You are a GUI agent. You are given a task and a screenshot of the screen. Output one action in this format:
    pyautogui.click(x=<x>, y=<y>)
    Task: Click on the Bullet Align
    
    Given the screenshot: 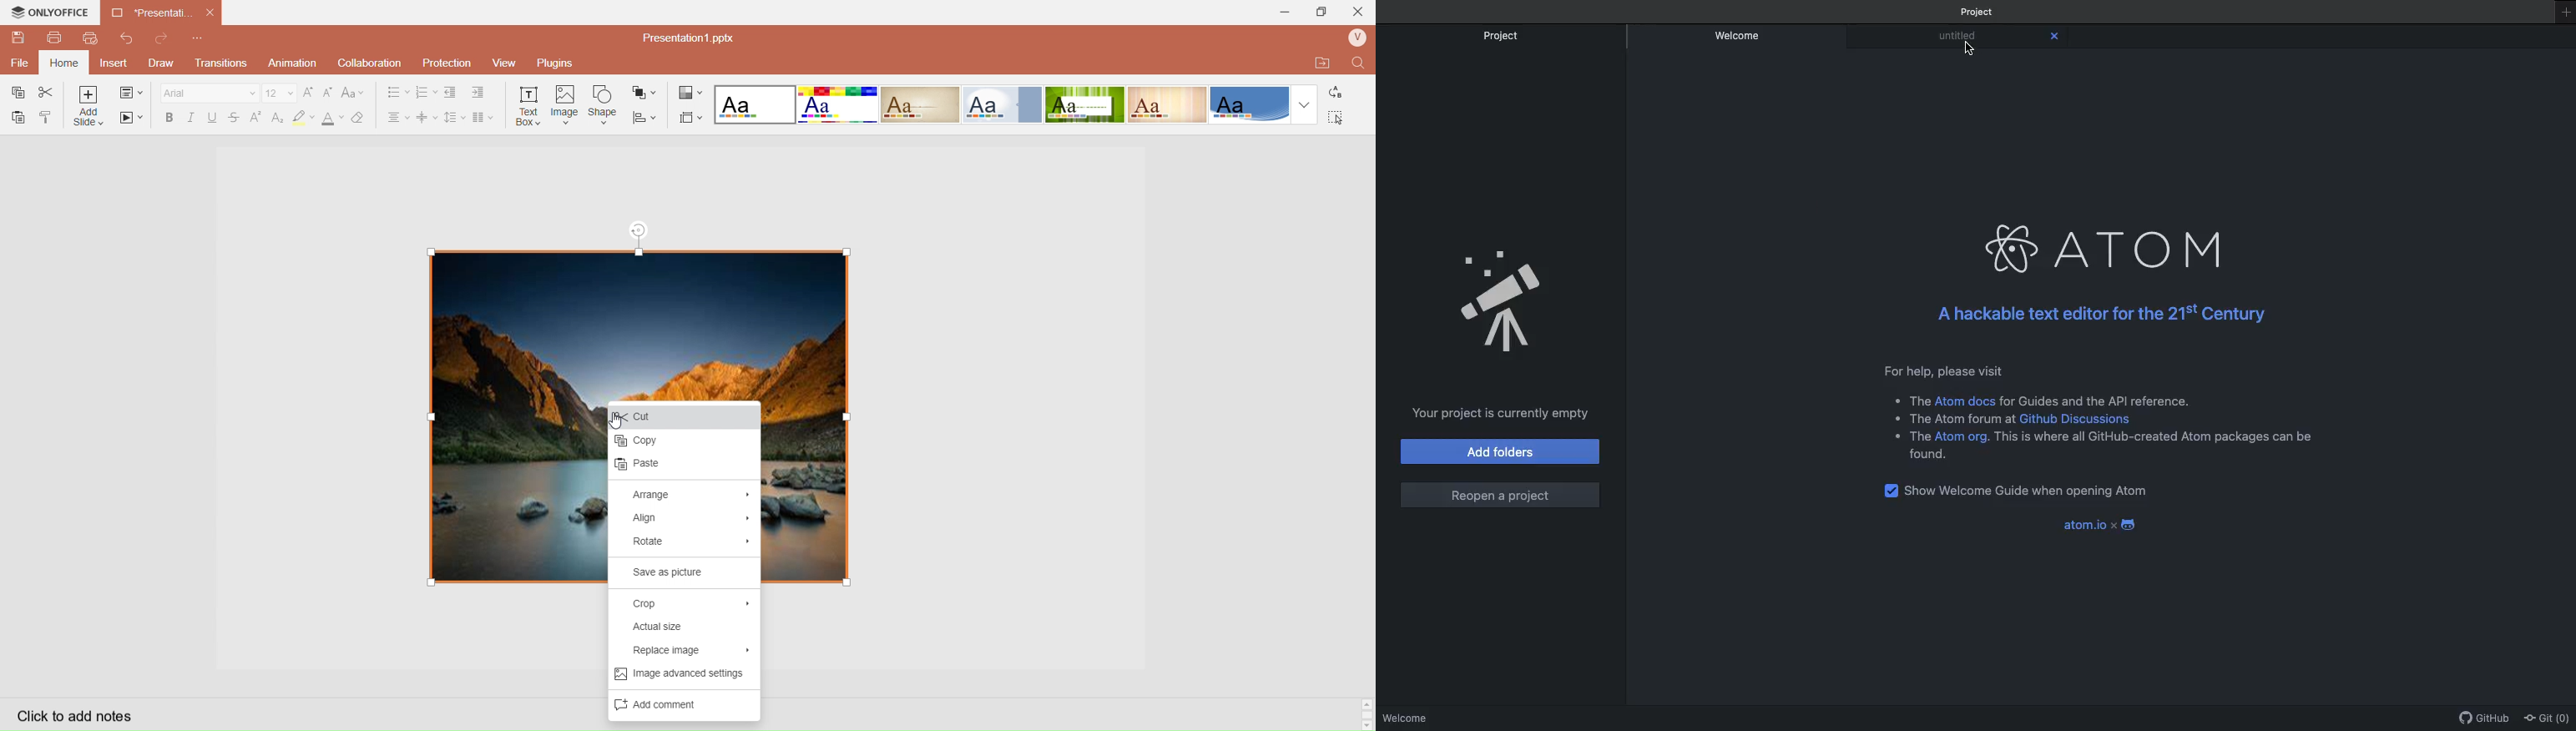 What is the action you would take?
    pyautogui.click(x=397, y=92)
    